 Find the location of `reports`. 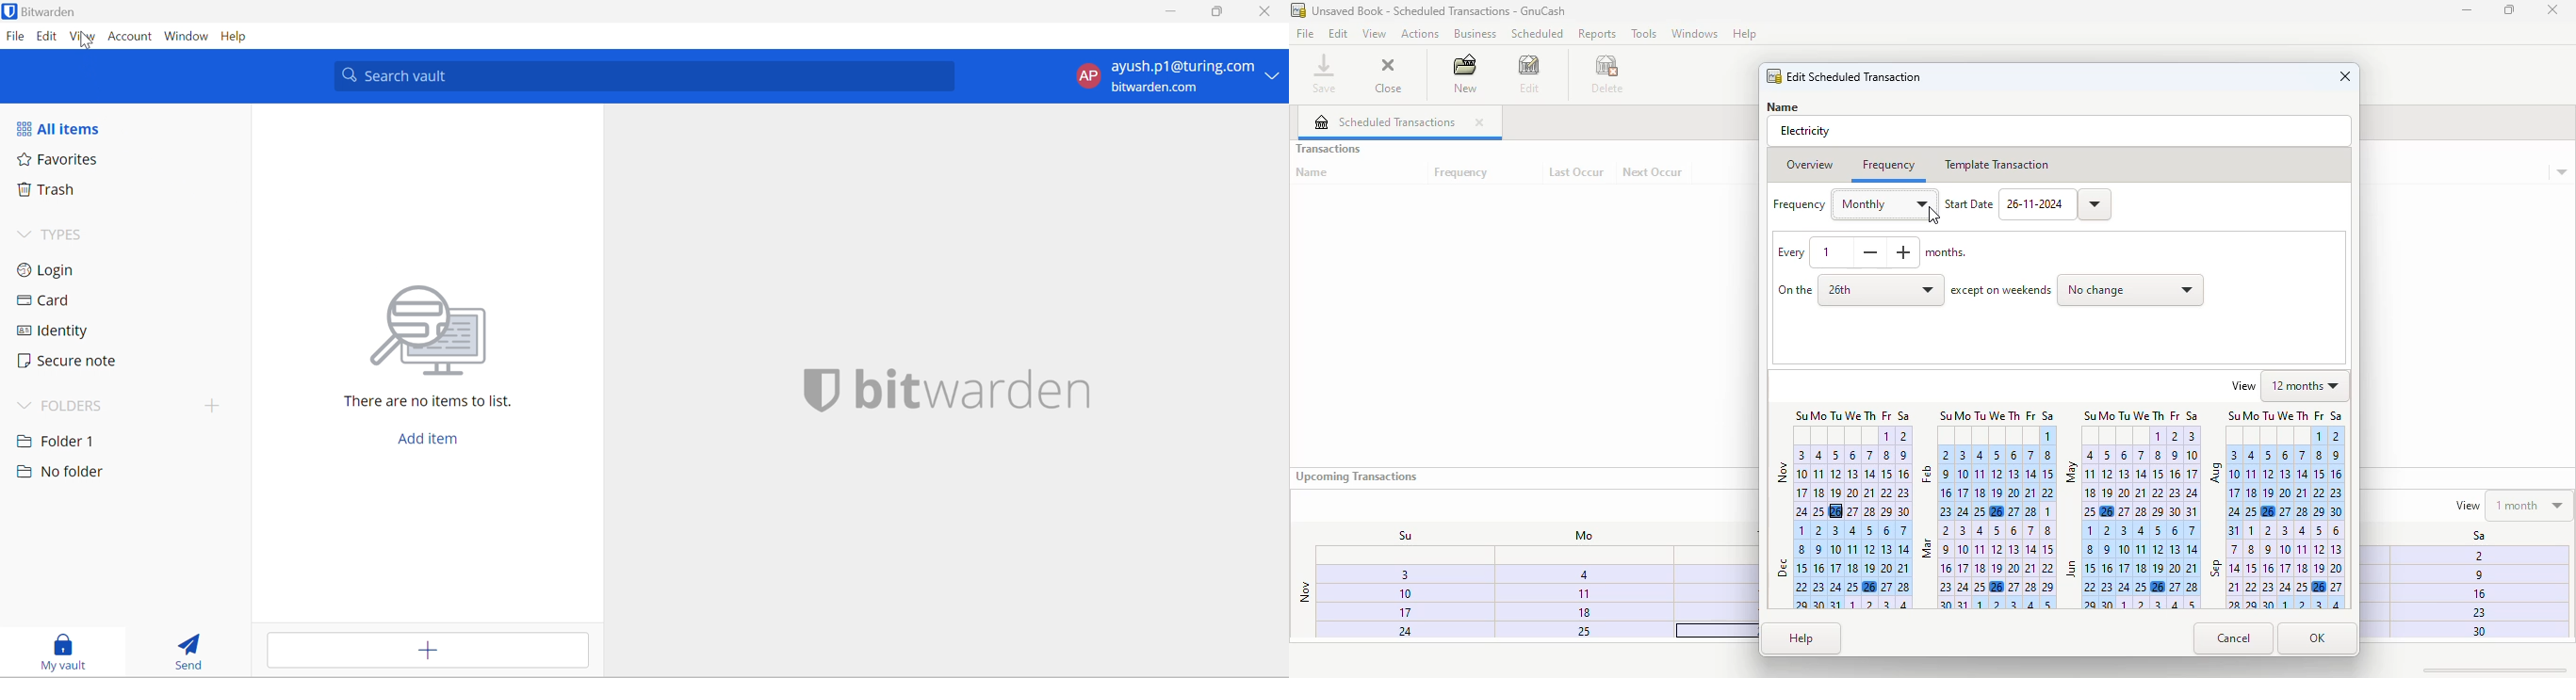

reports is located at coordinates (1598, 33).